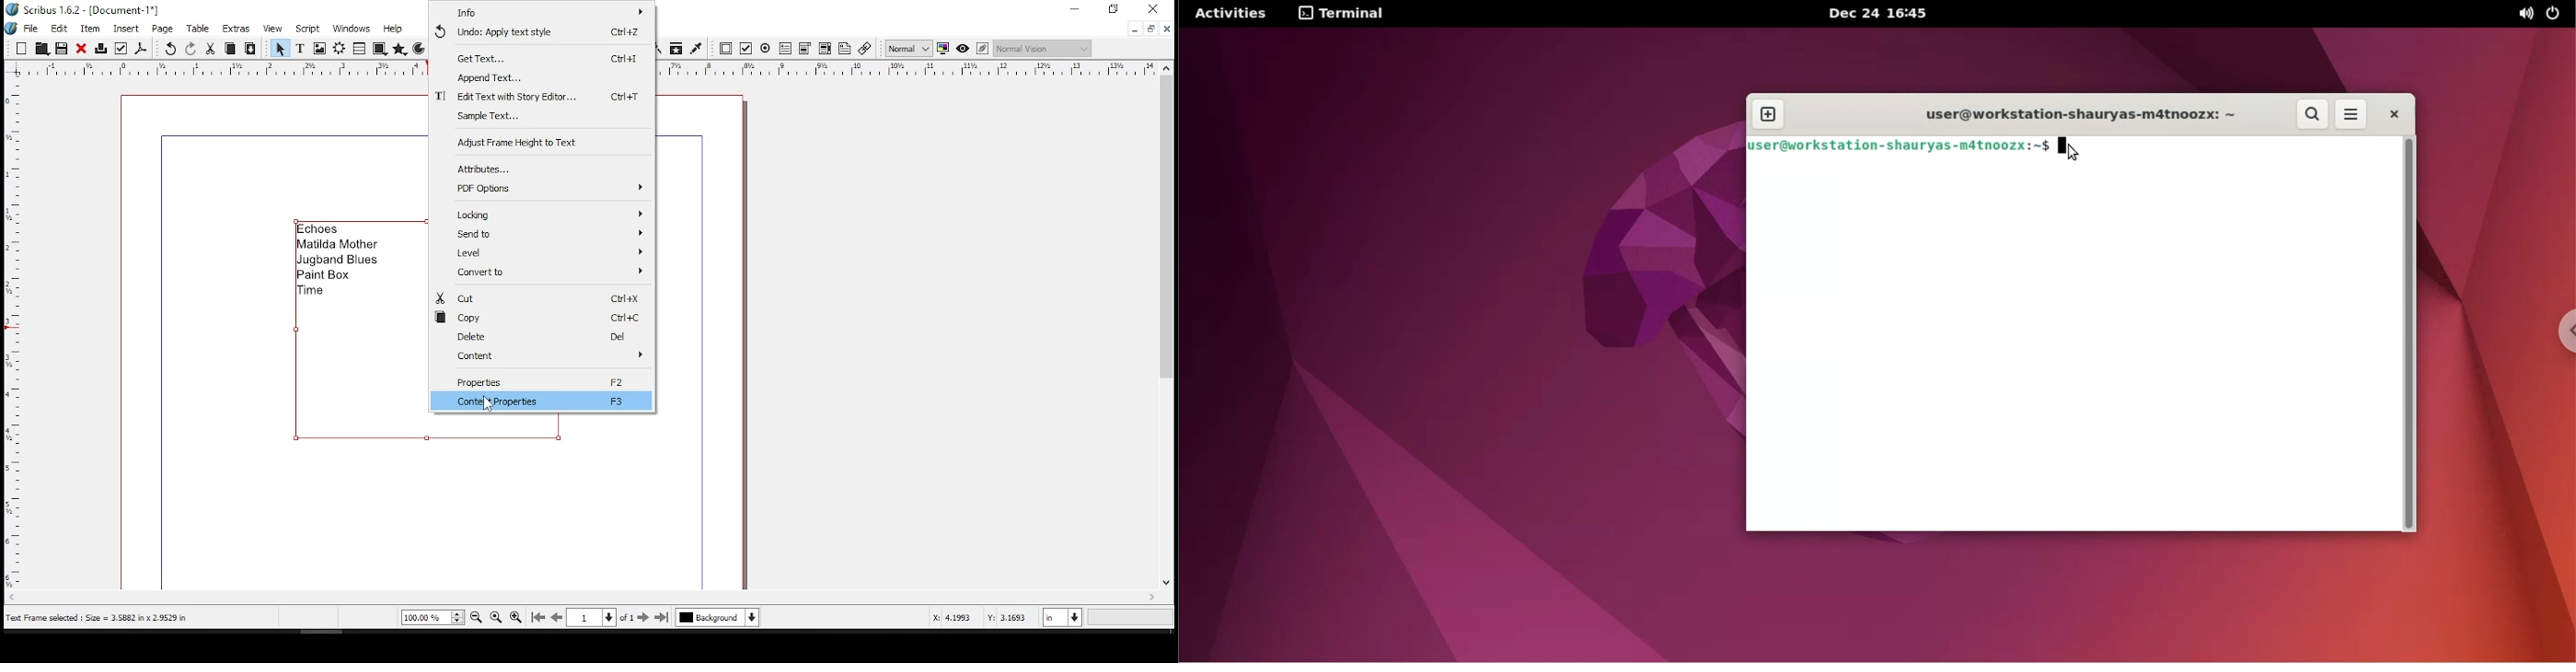  What do you see at coordinates (33, 28) in the screenshot?
I see `file` at bounding box center [33, 28].